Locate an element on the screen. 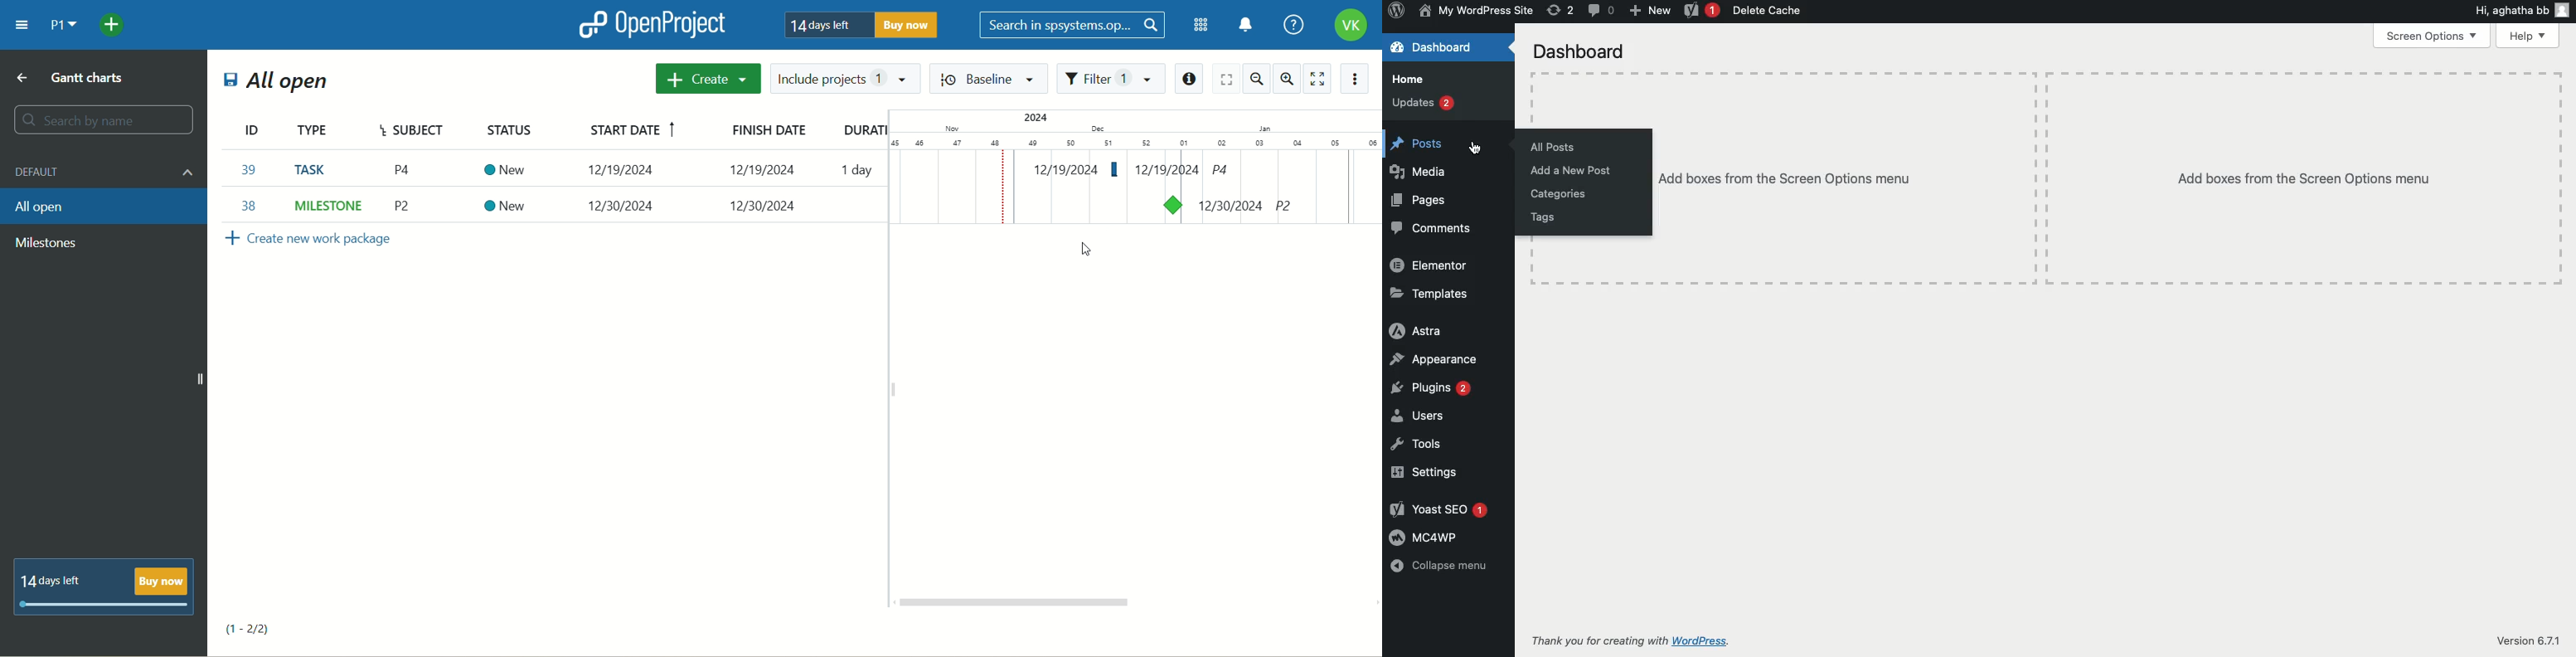  add is located at coordinates (114, 26).